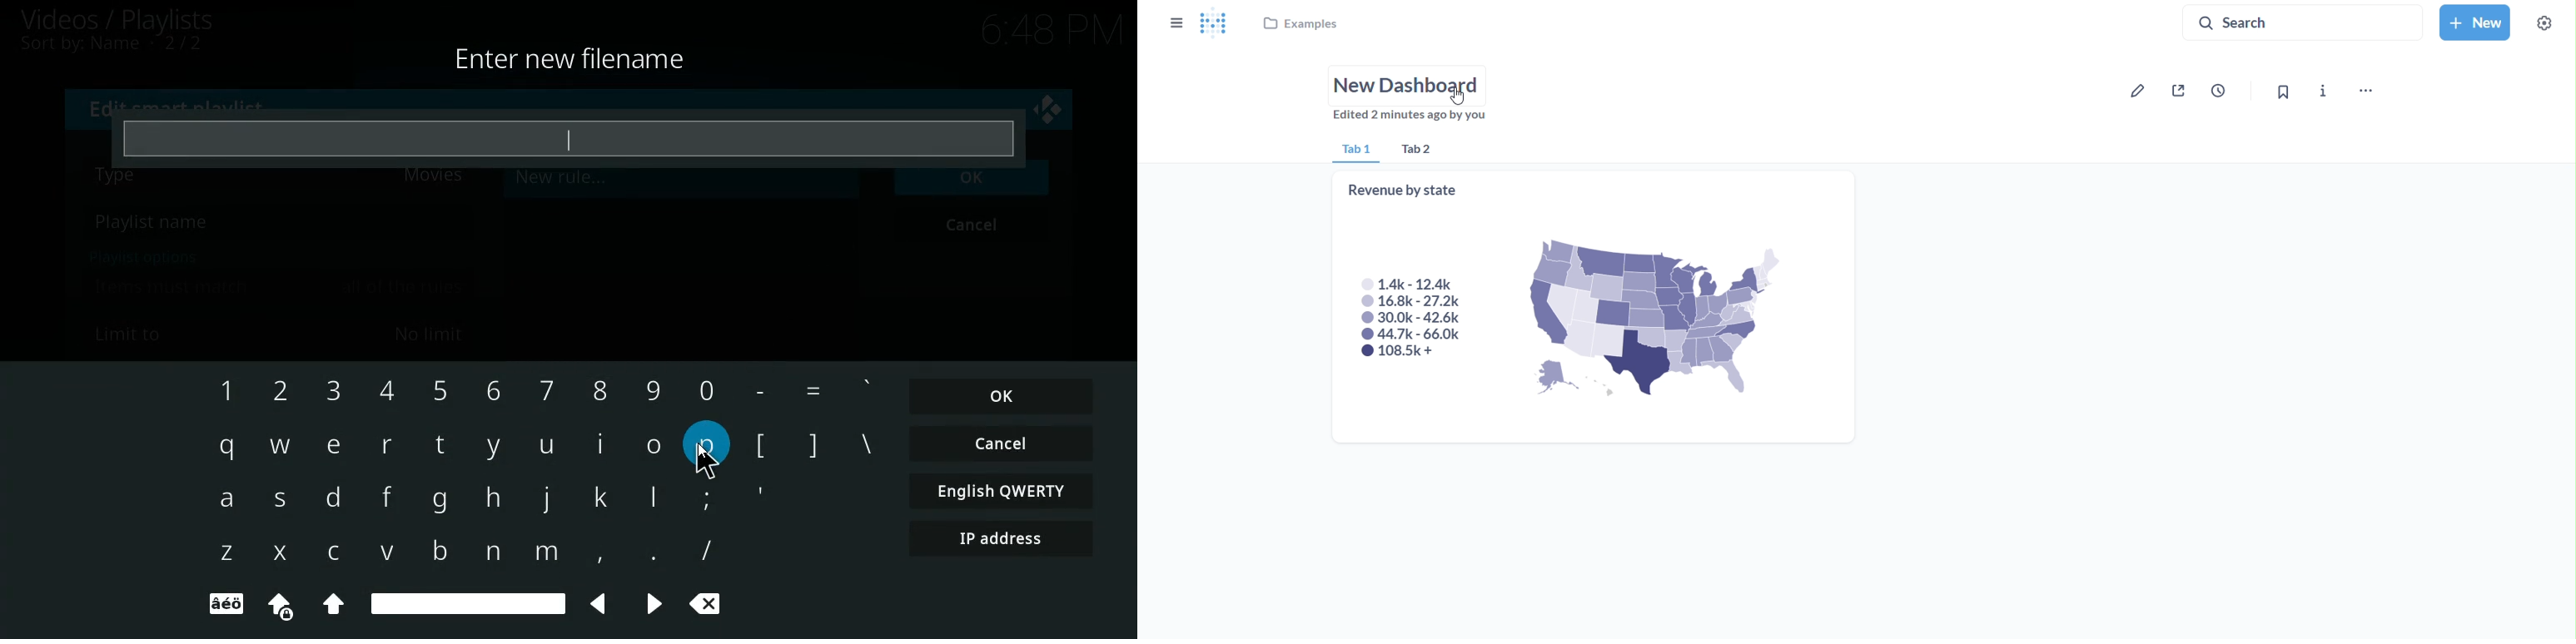  Describe the element at coordinates (975, 186) in the screenshot. I see `ok` at that location.